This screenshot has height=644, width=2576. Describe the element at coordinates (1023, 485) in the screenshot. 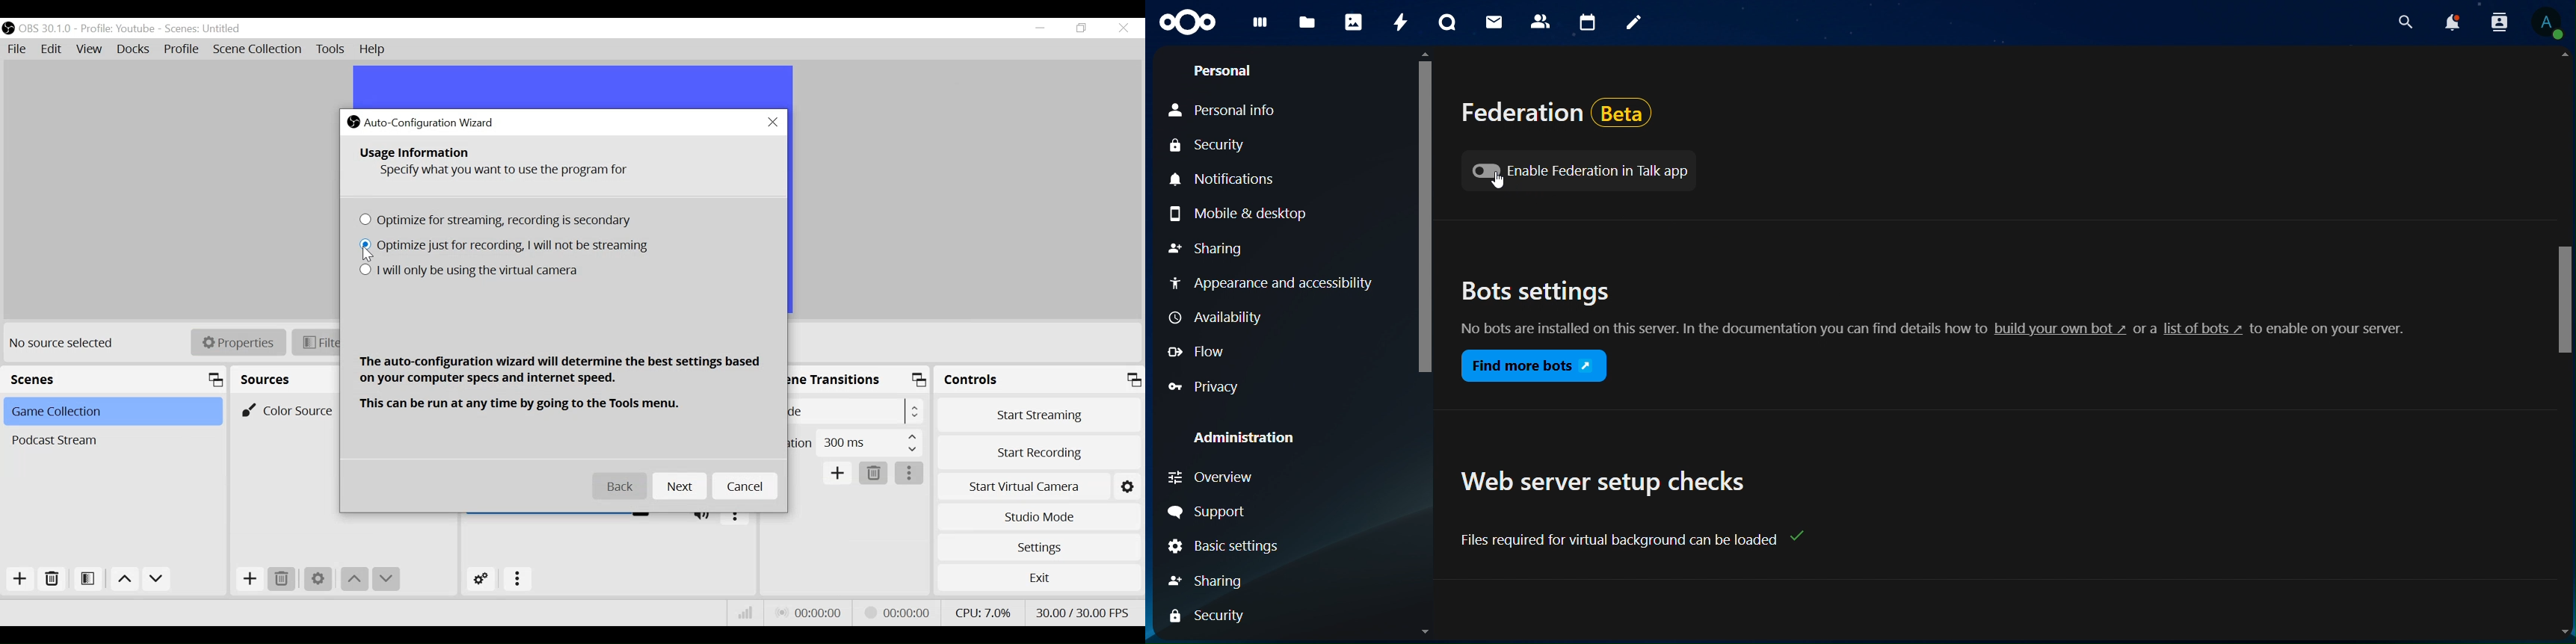

I see `Start Virtual Camera` at that location.